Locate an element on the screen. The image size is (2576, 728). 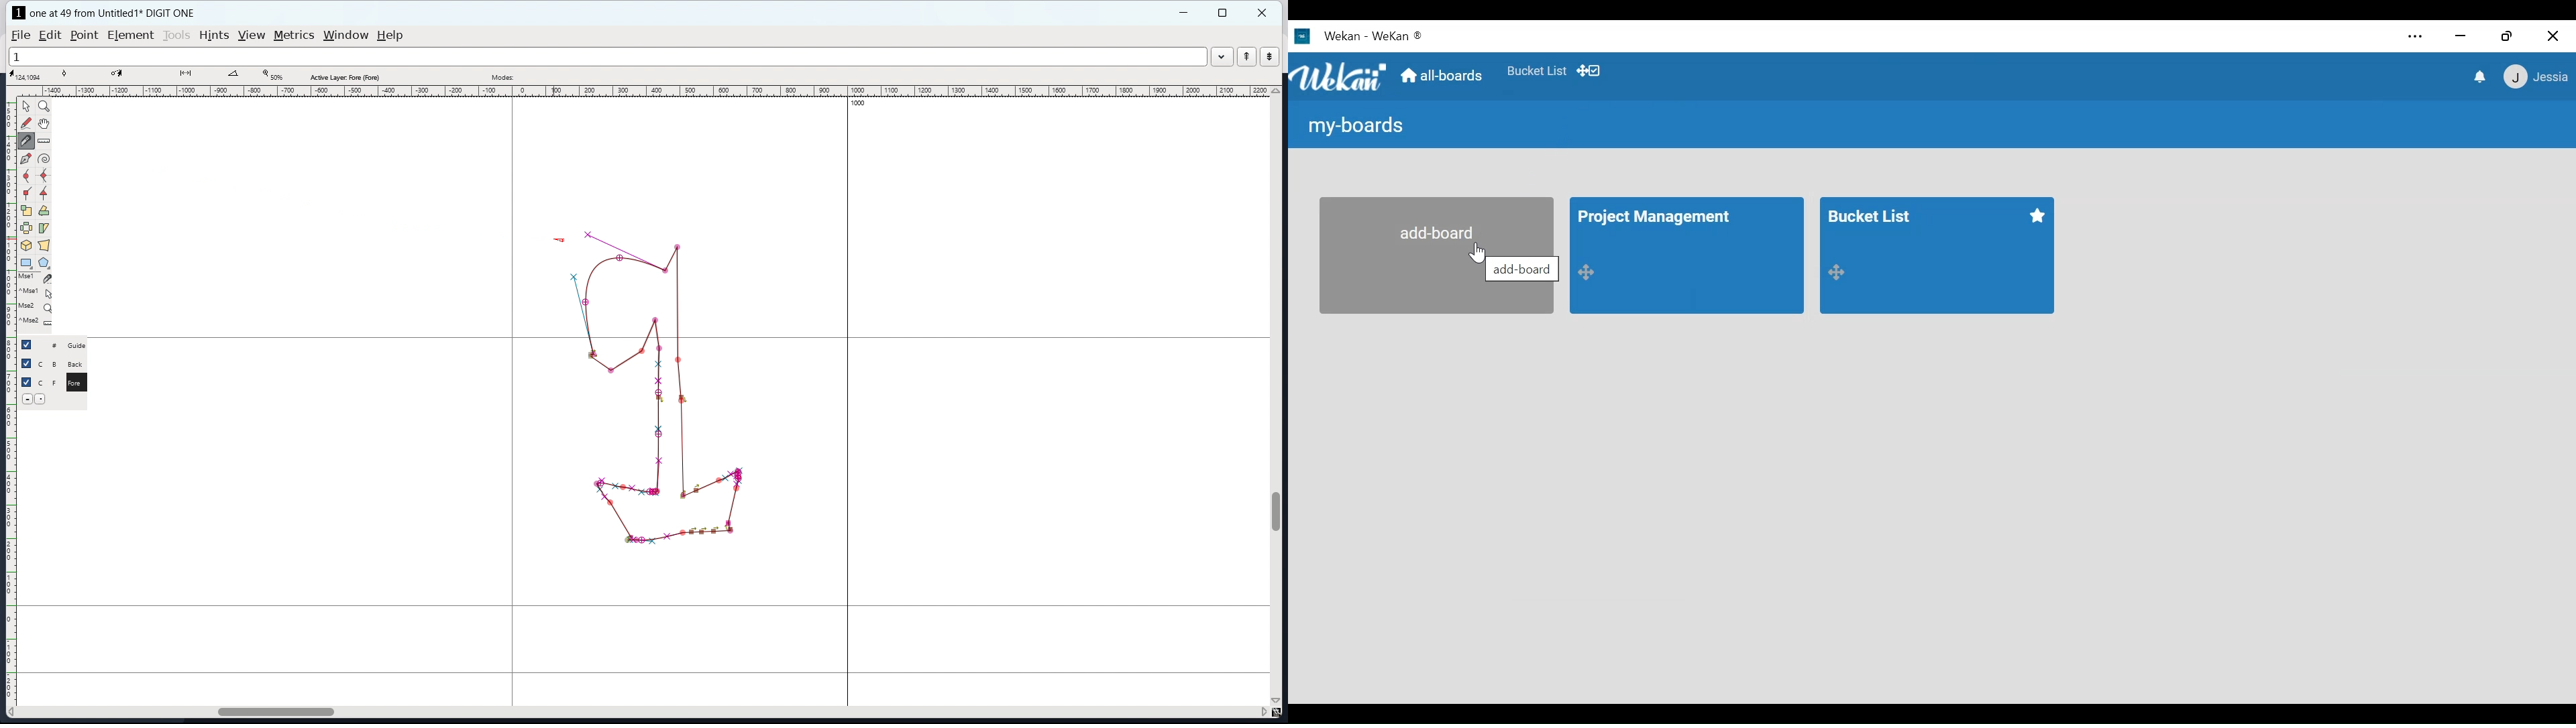
Go to Home View (all boards) is located at coordinates (1440, 76).